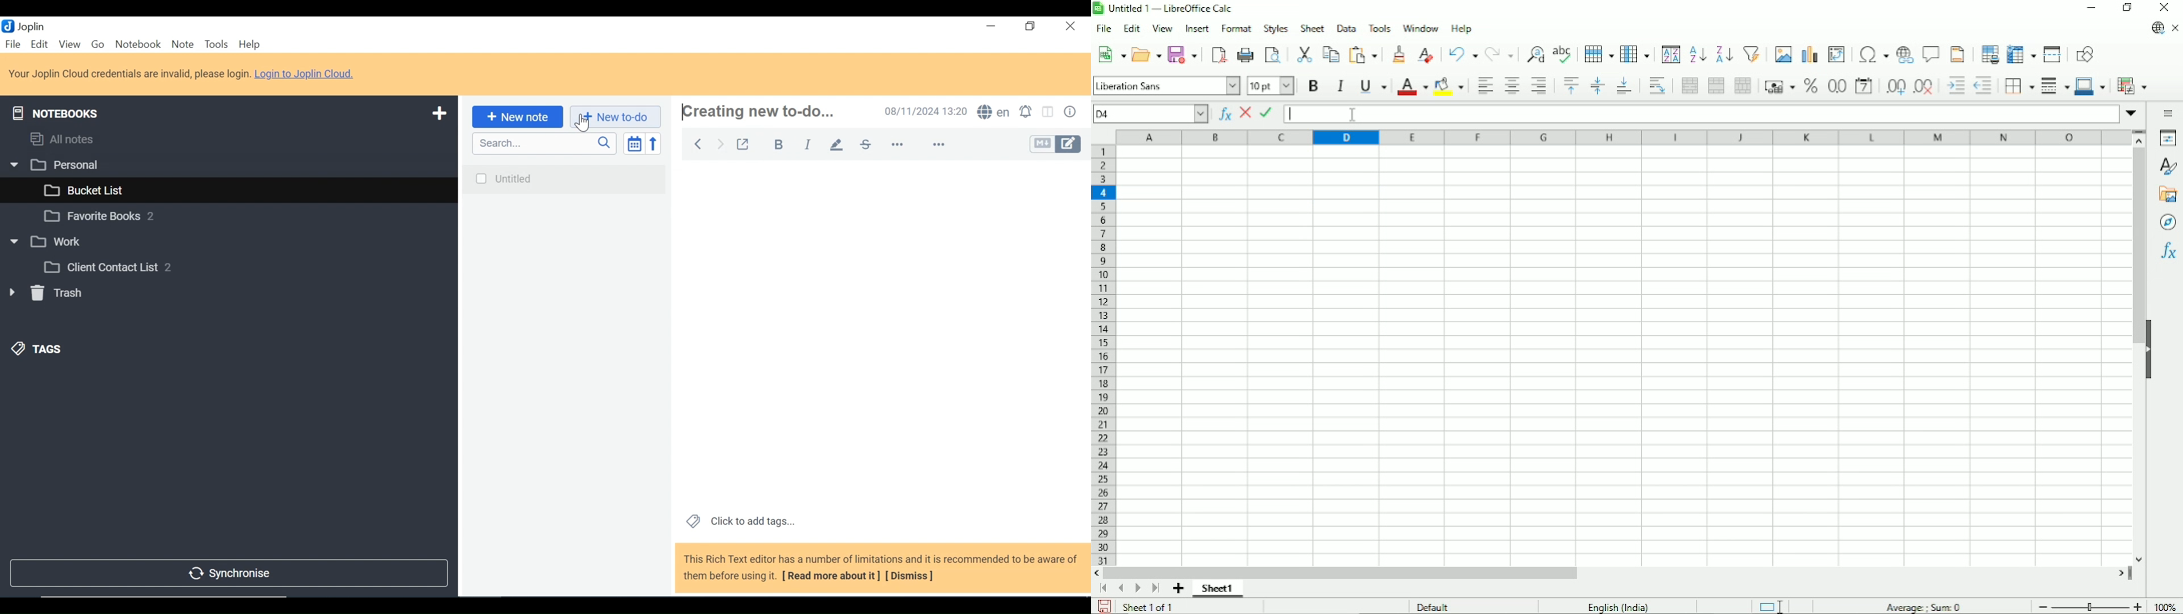 The width and height of the screenshot is (2184, 616). I want to click on Align center, so click(1512, 85).